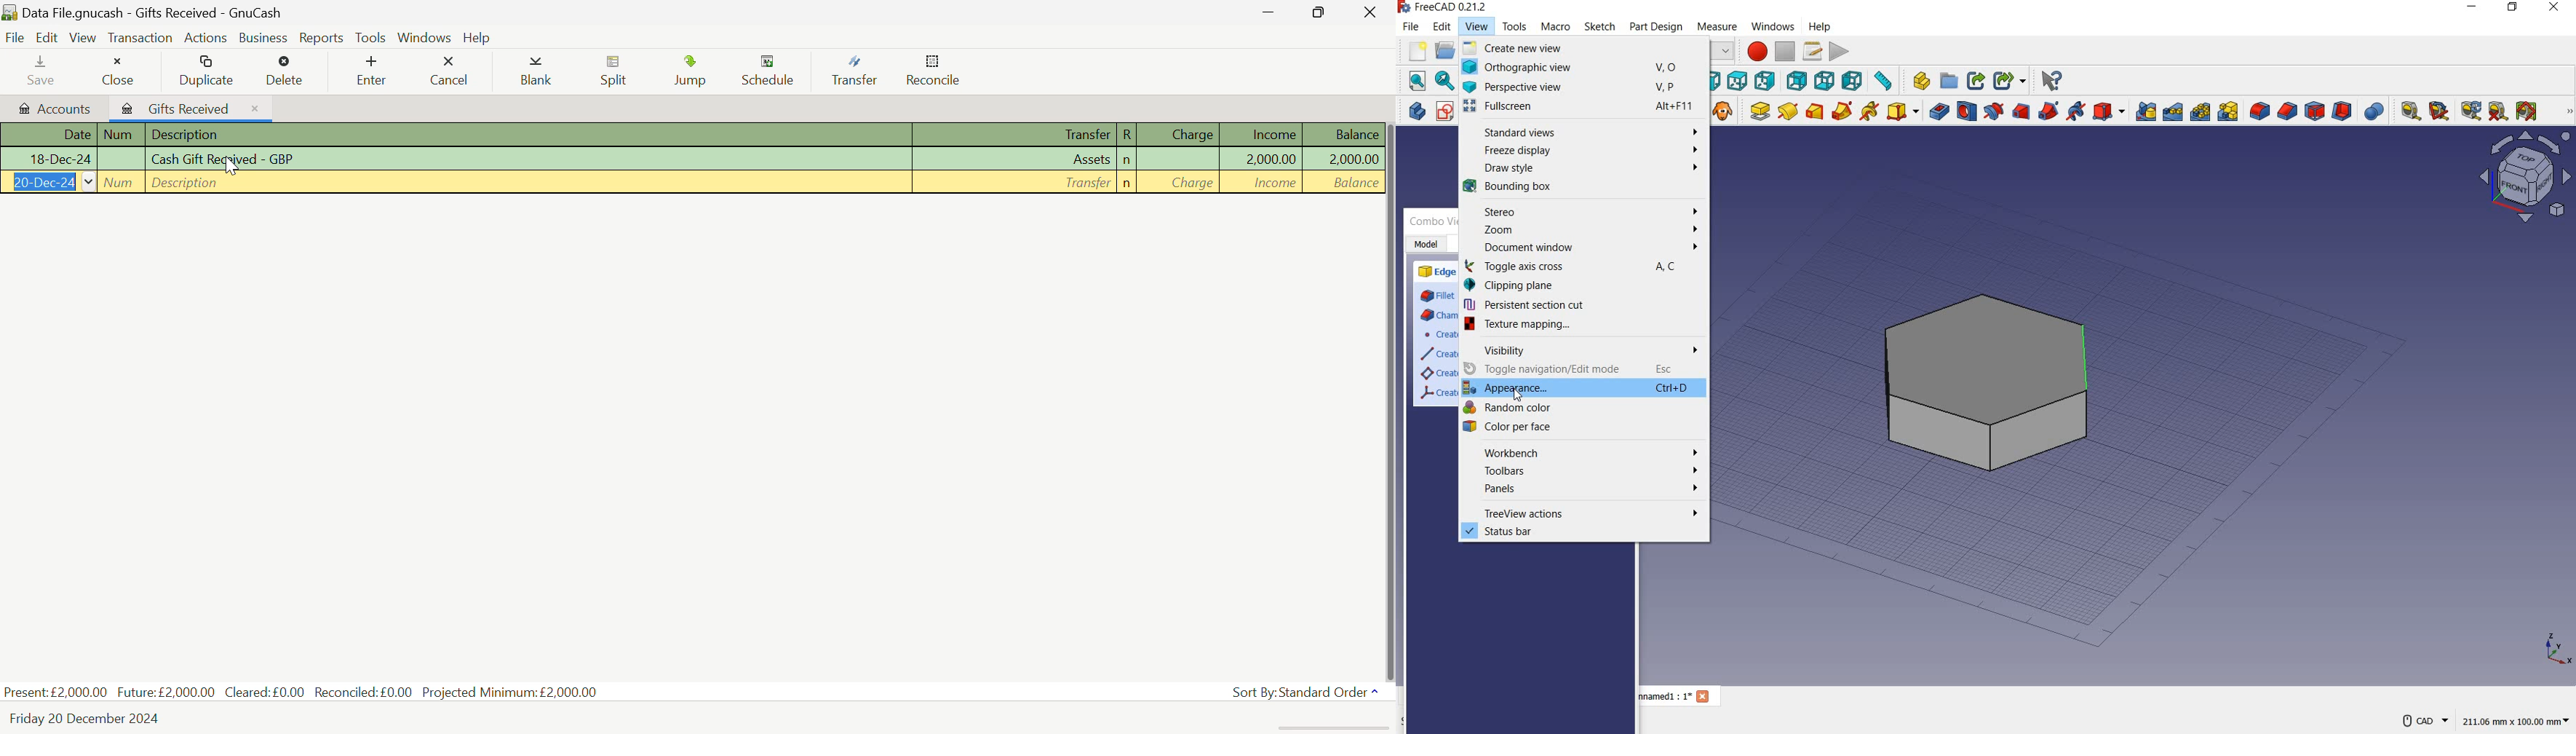 This screenshot has height=756, width=2576. Describe the element at coordinates (2514, 9) in the screenshot. I see `RESTORE DOWN` at that location.